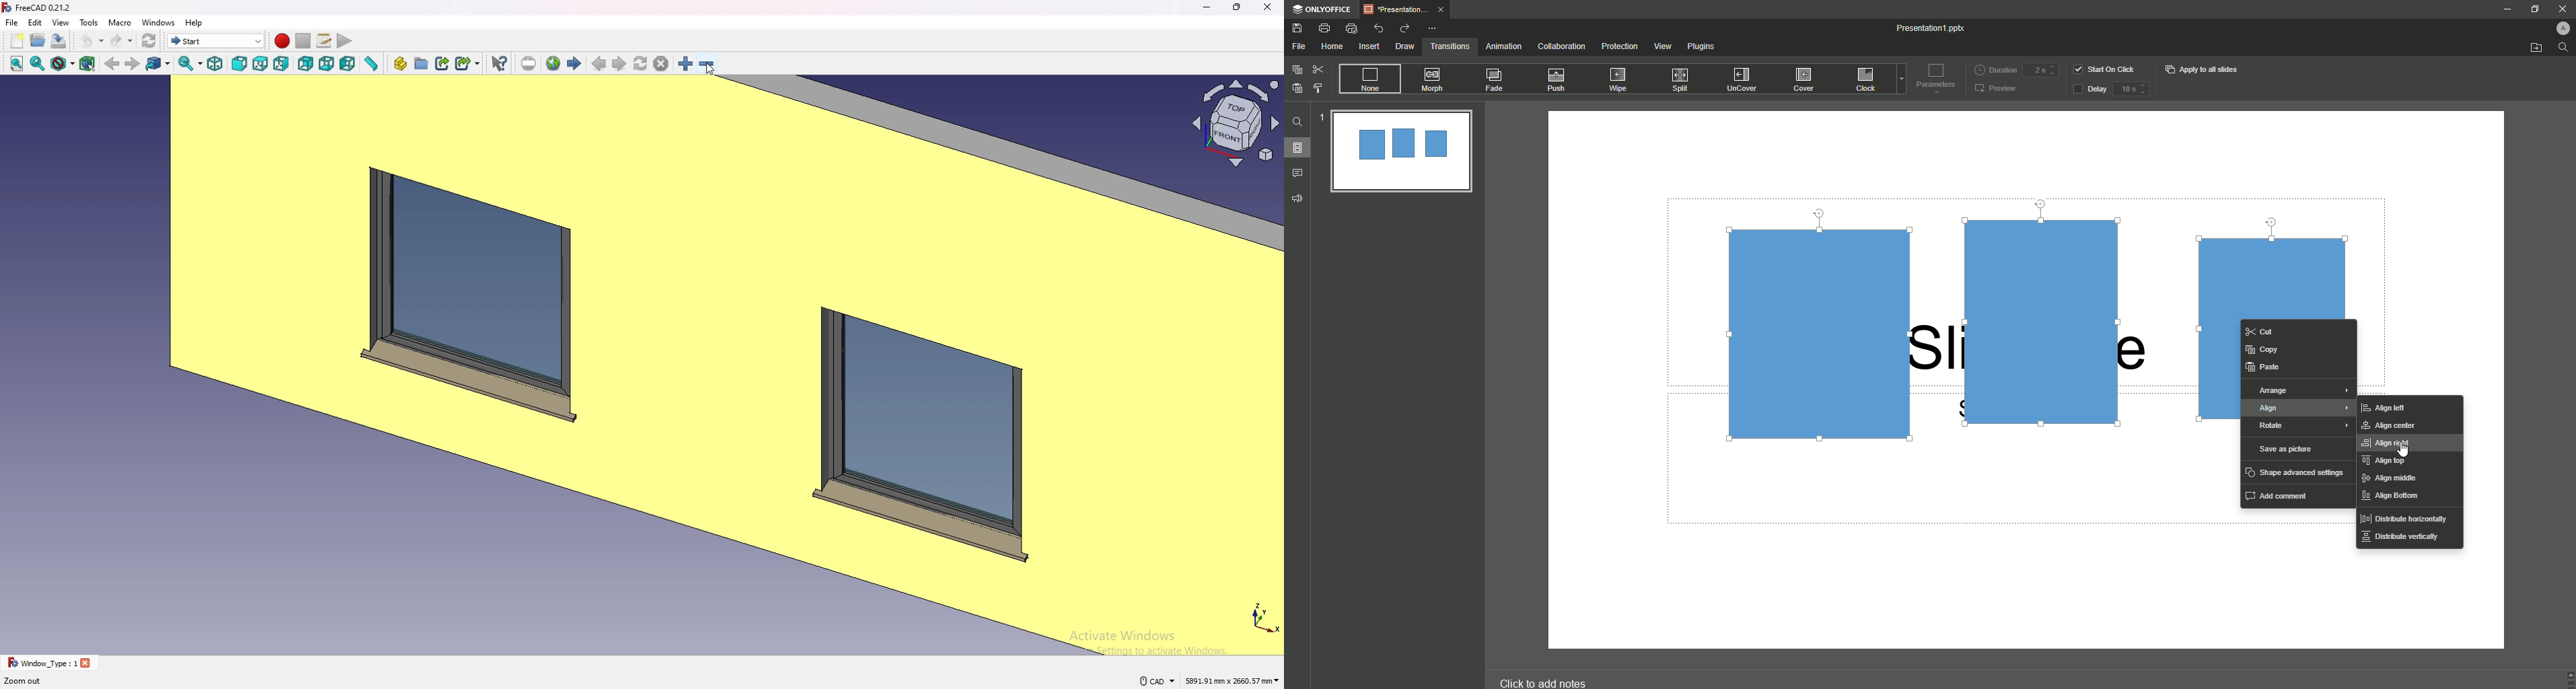  I want to click on open, so click(37, 41).